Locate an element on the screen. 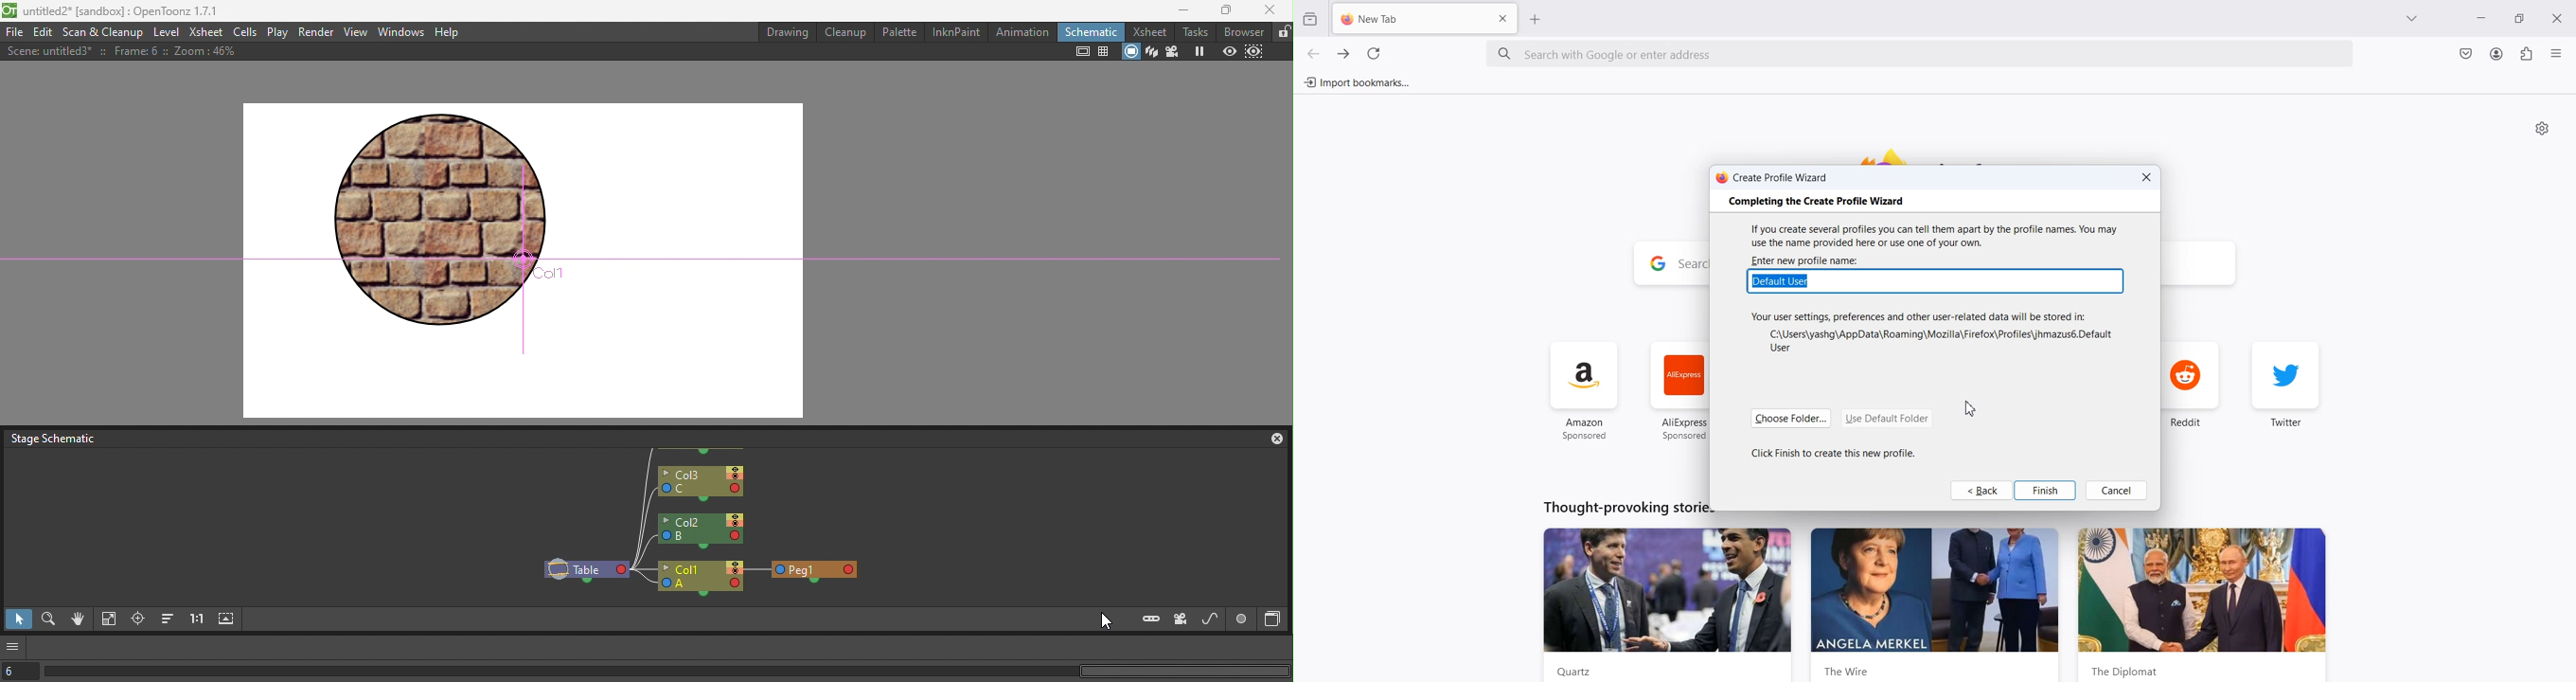  Toggle Fx/Stage Schematic is located at coordinates (1275, 619).